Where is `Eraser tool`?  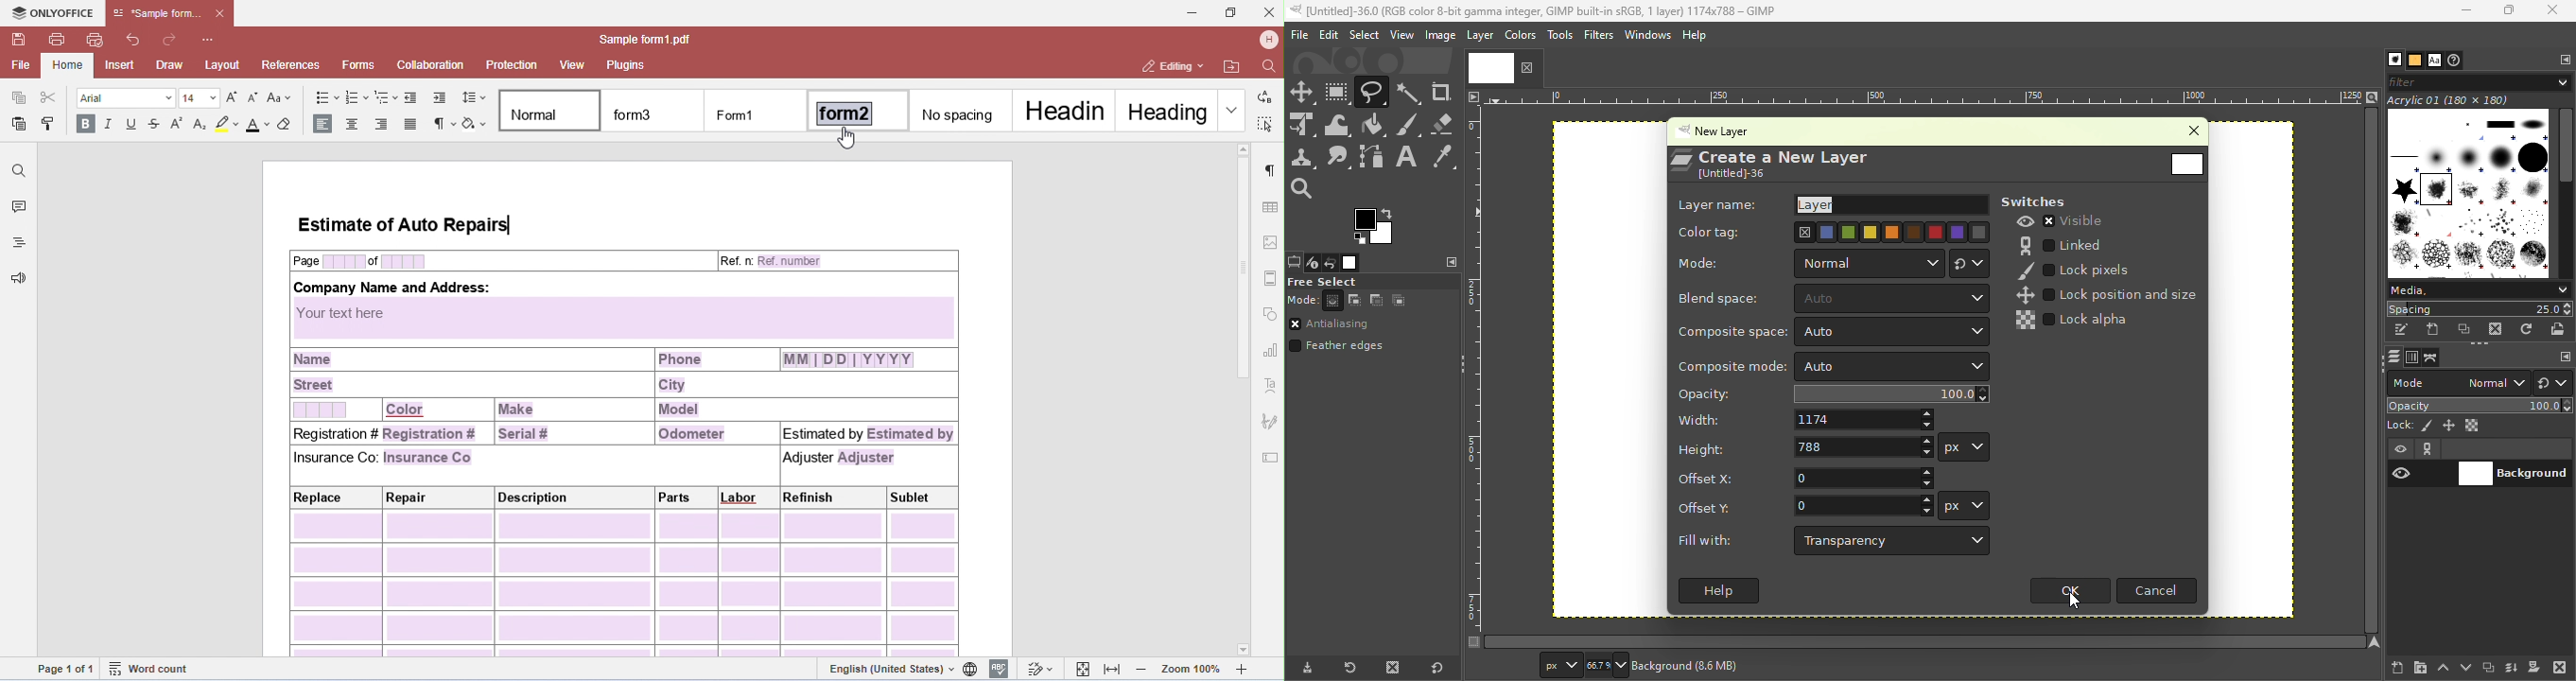
Eraser tool is located at coordinates (1444, 124).